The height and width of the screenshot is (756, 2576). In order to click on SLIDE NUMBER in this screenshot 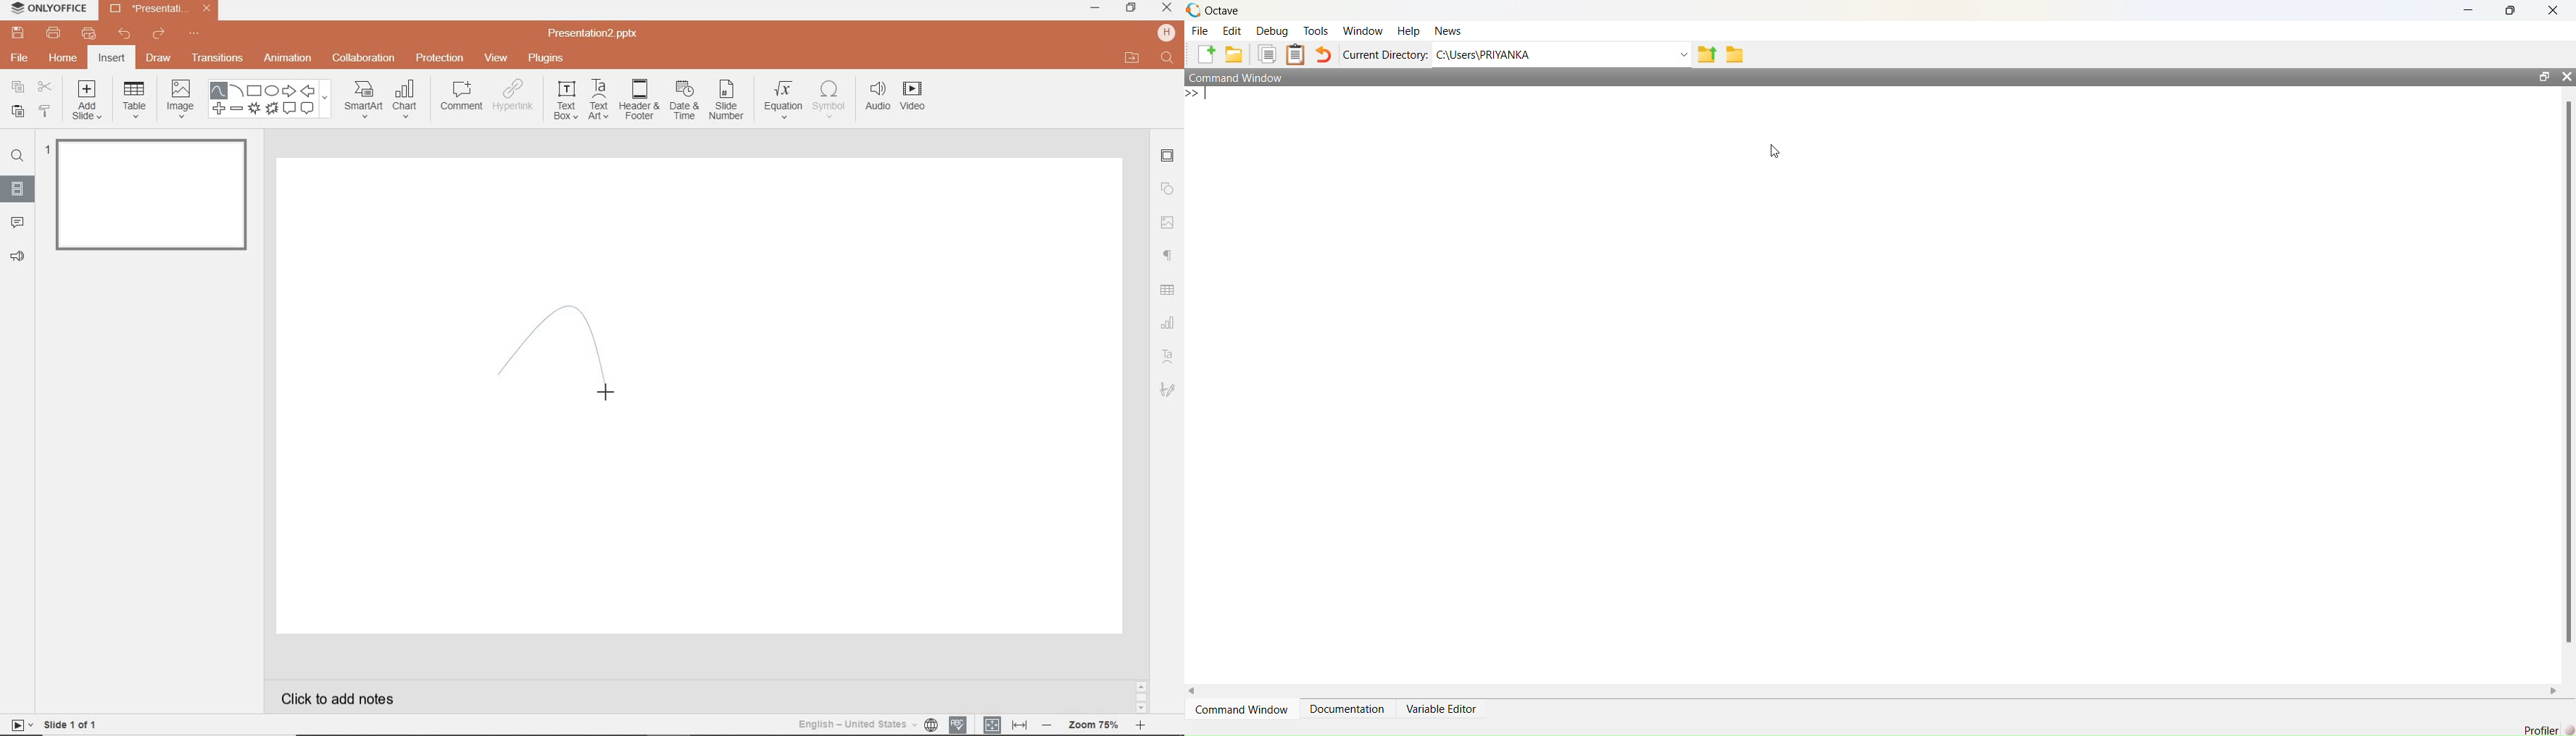, I will do `click(727, 104)`.